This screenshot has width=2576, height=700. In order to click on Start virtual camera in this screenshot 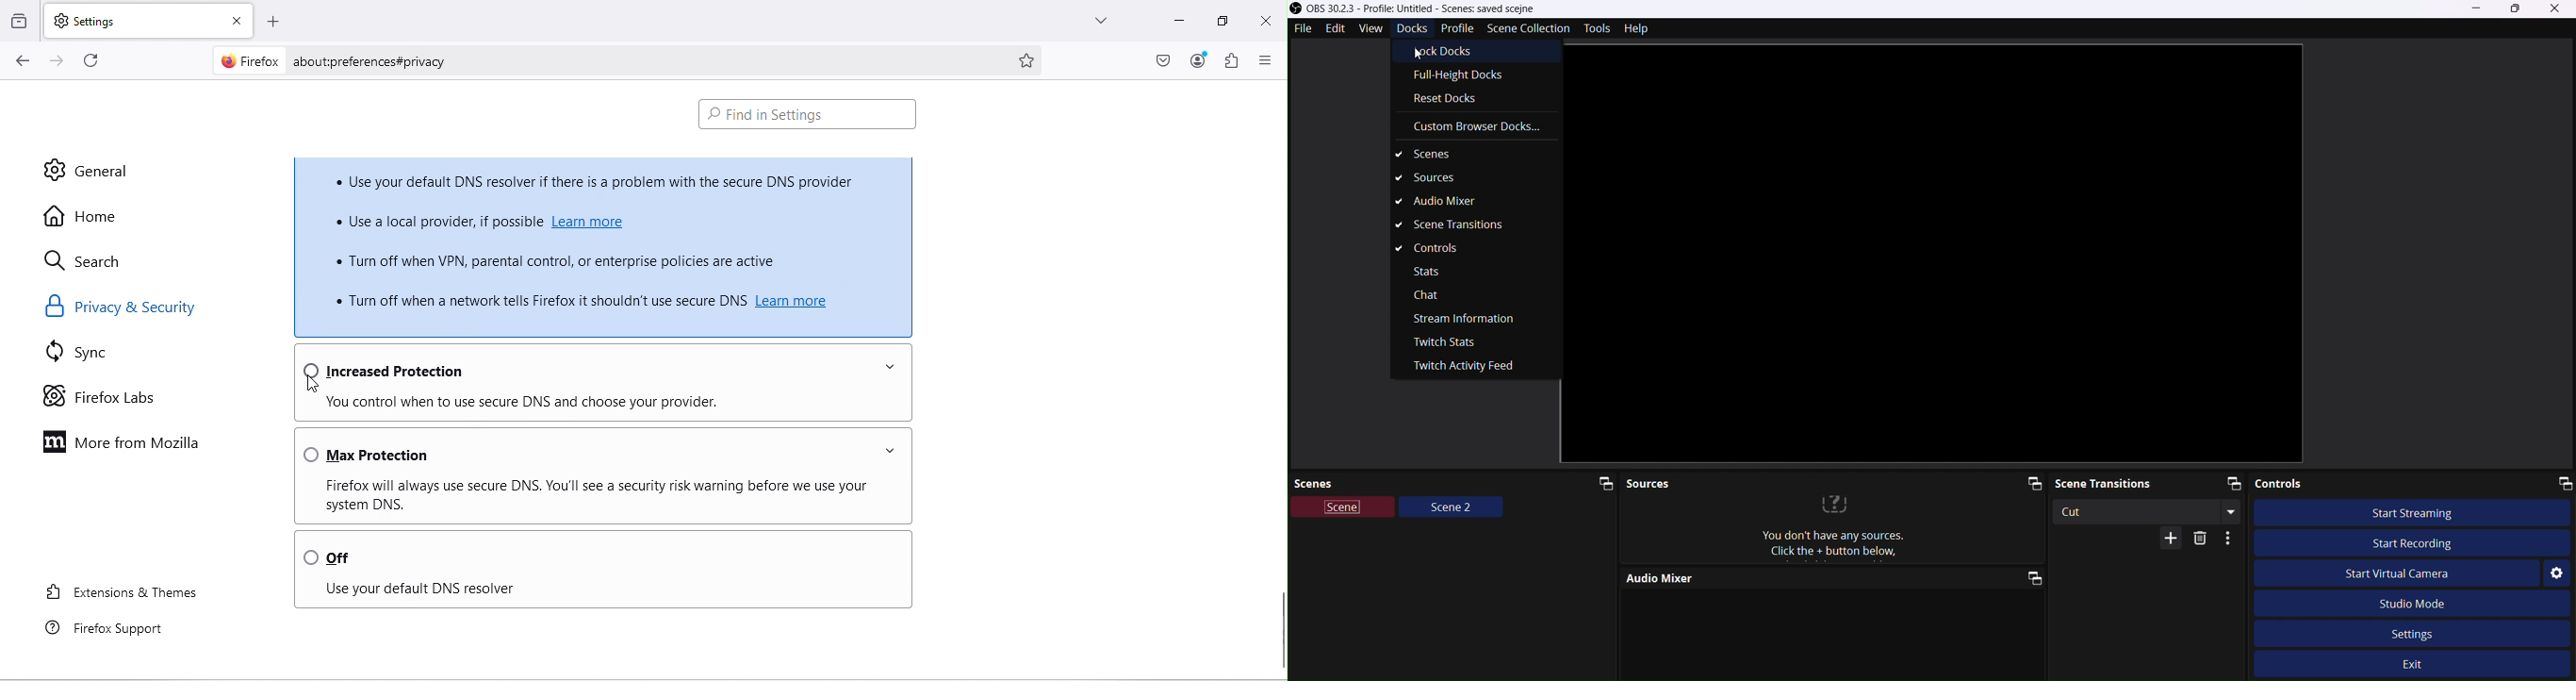, I will do `click(2409, 574)`.